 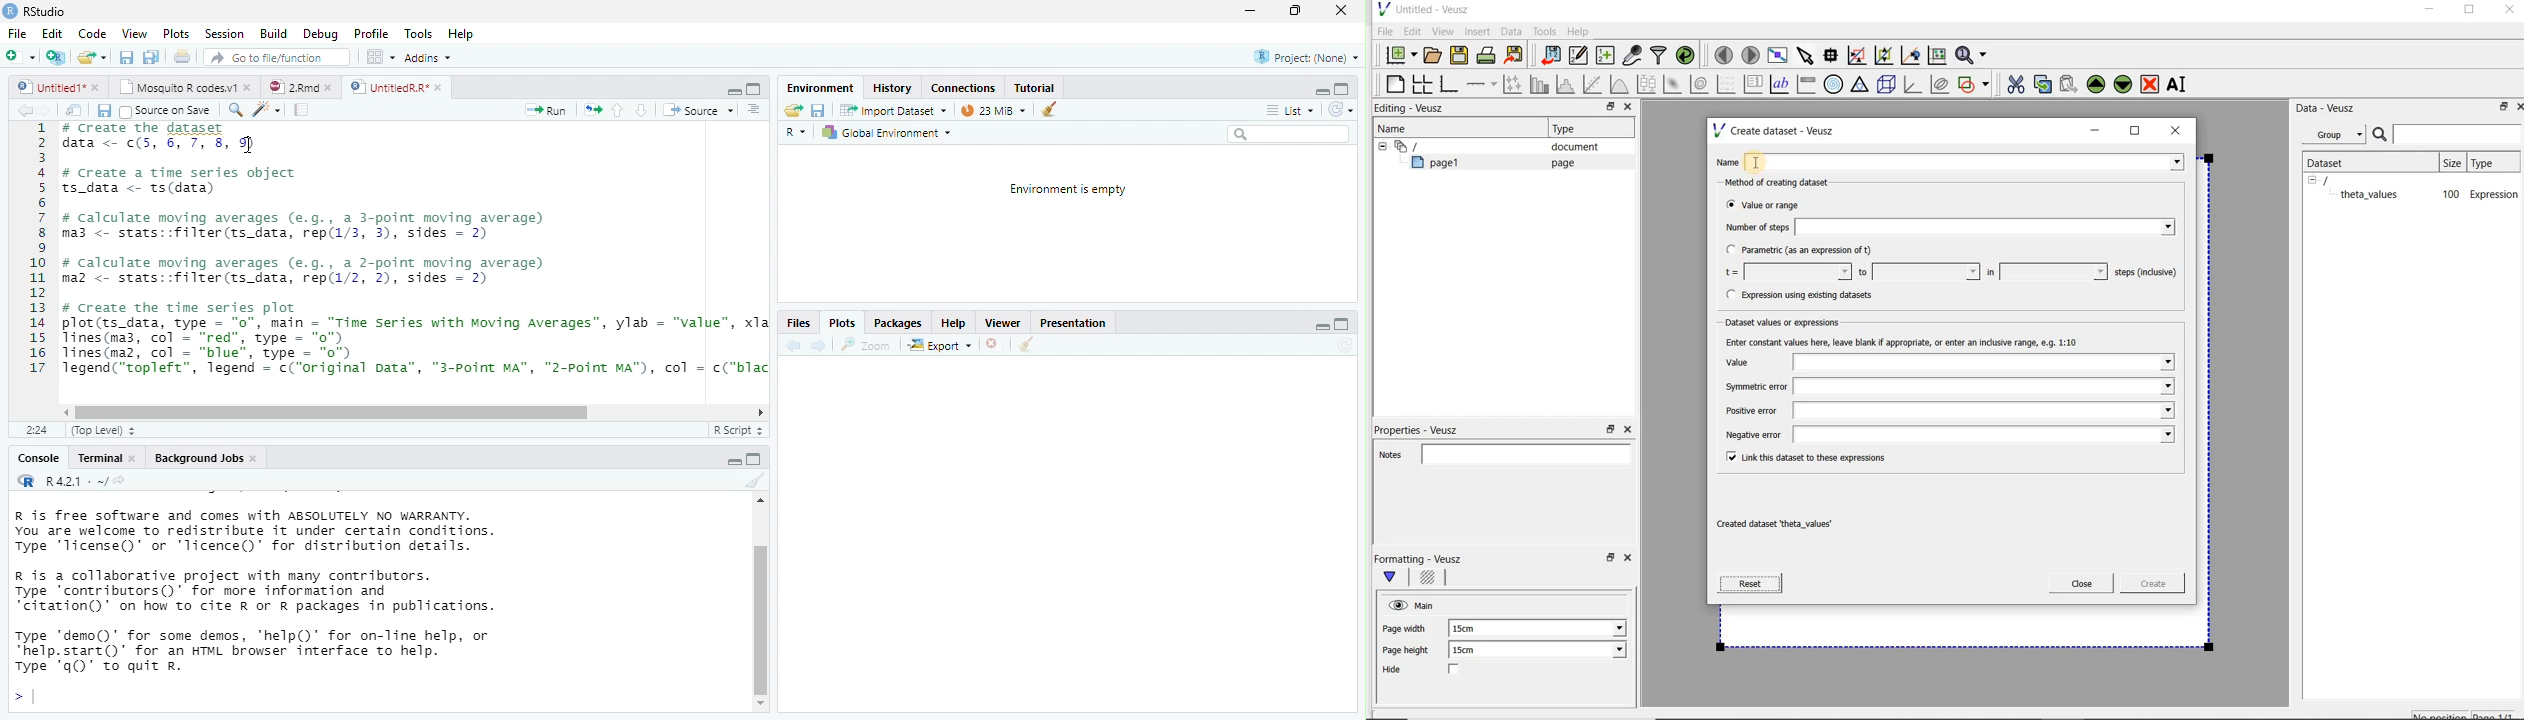 I want to click on scrollbar down, so click(x=761, y=704).